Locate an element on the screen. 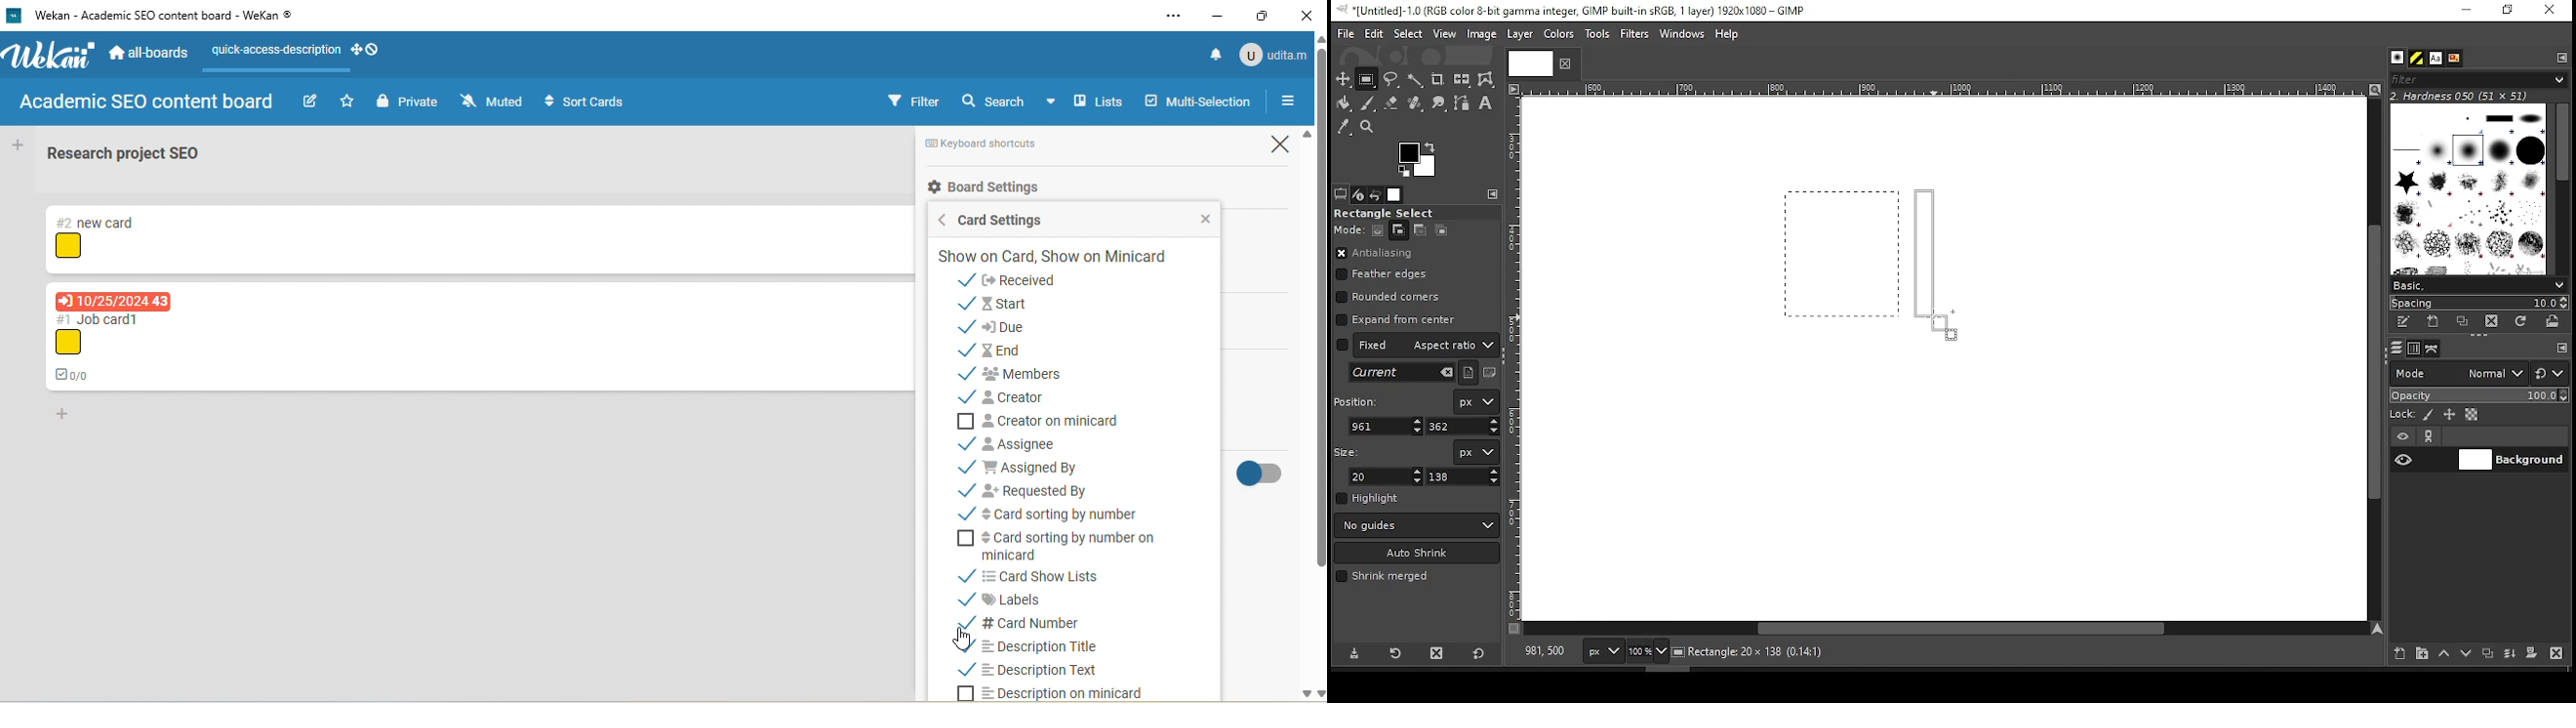 This screenshot has height=728, width=2576. delete brush is located at coordinates (2494, 322).